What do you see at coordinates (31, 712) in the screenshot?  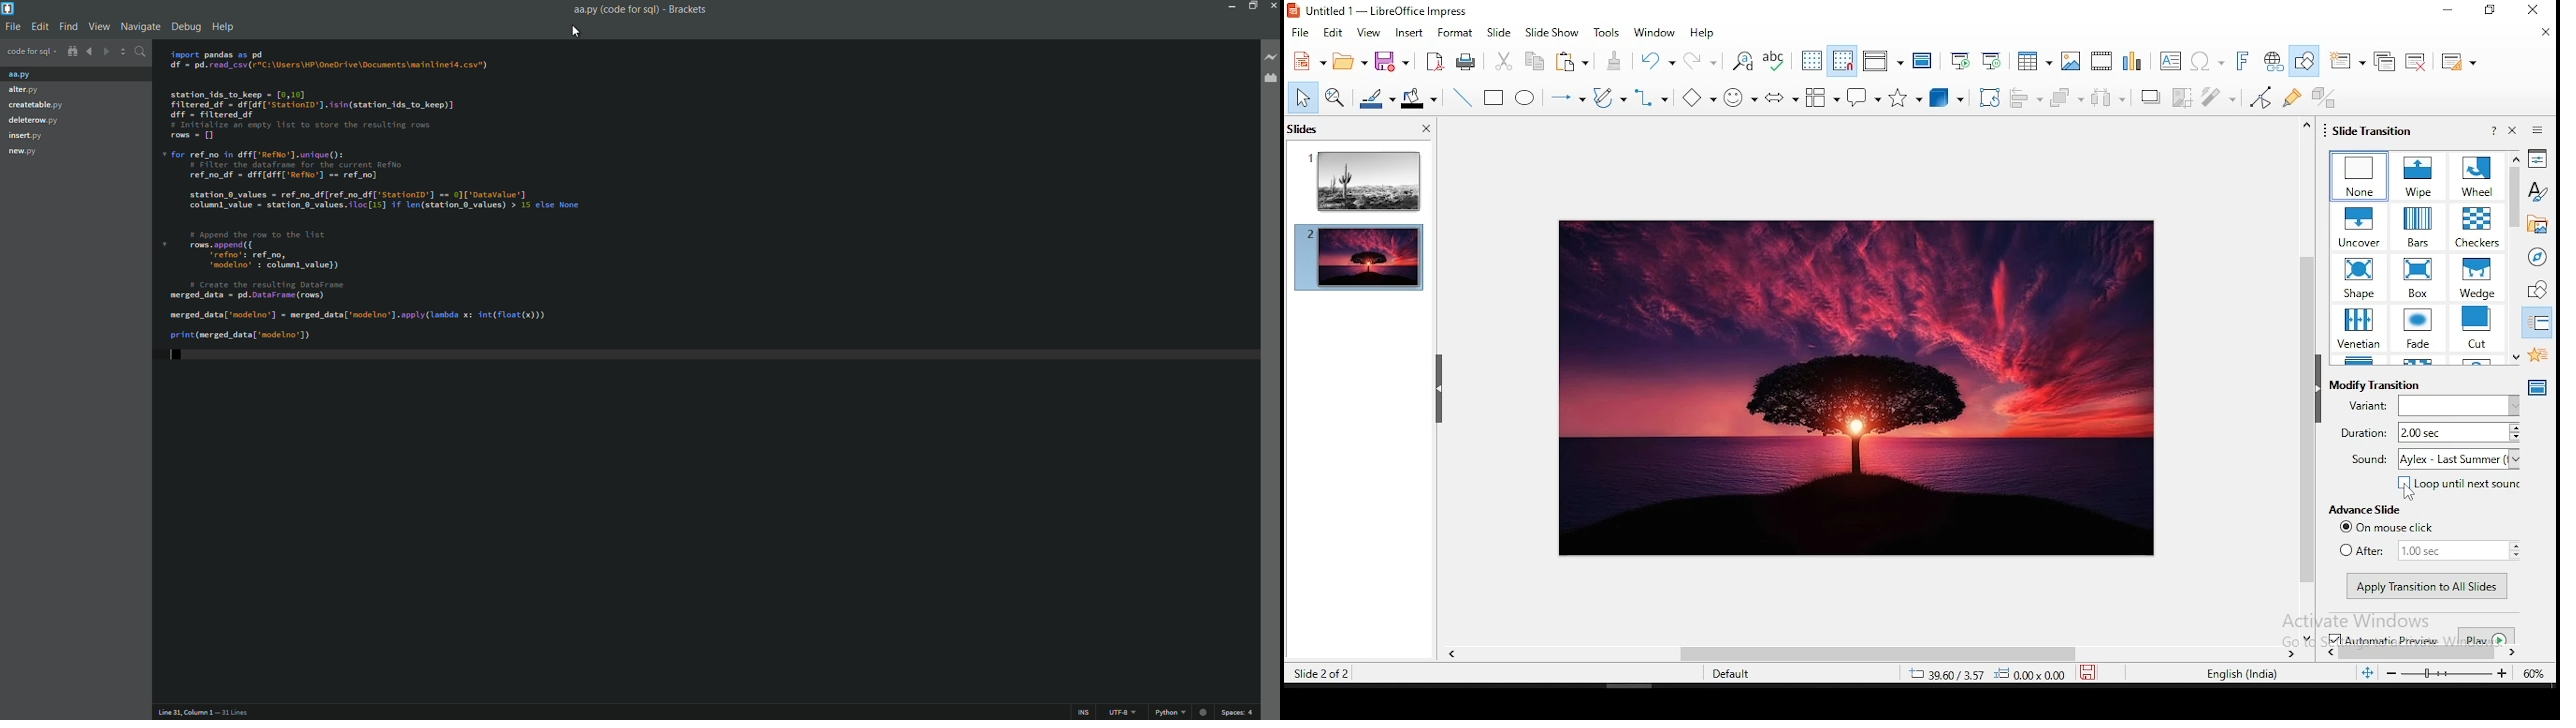 I see `cursor position` at bounding box center [31, 712].